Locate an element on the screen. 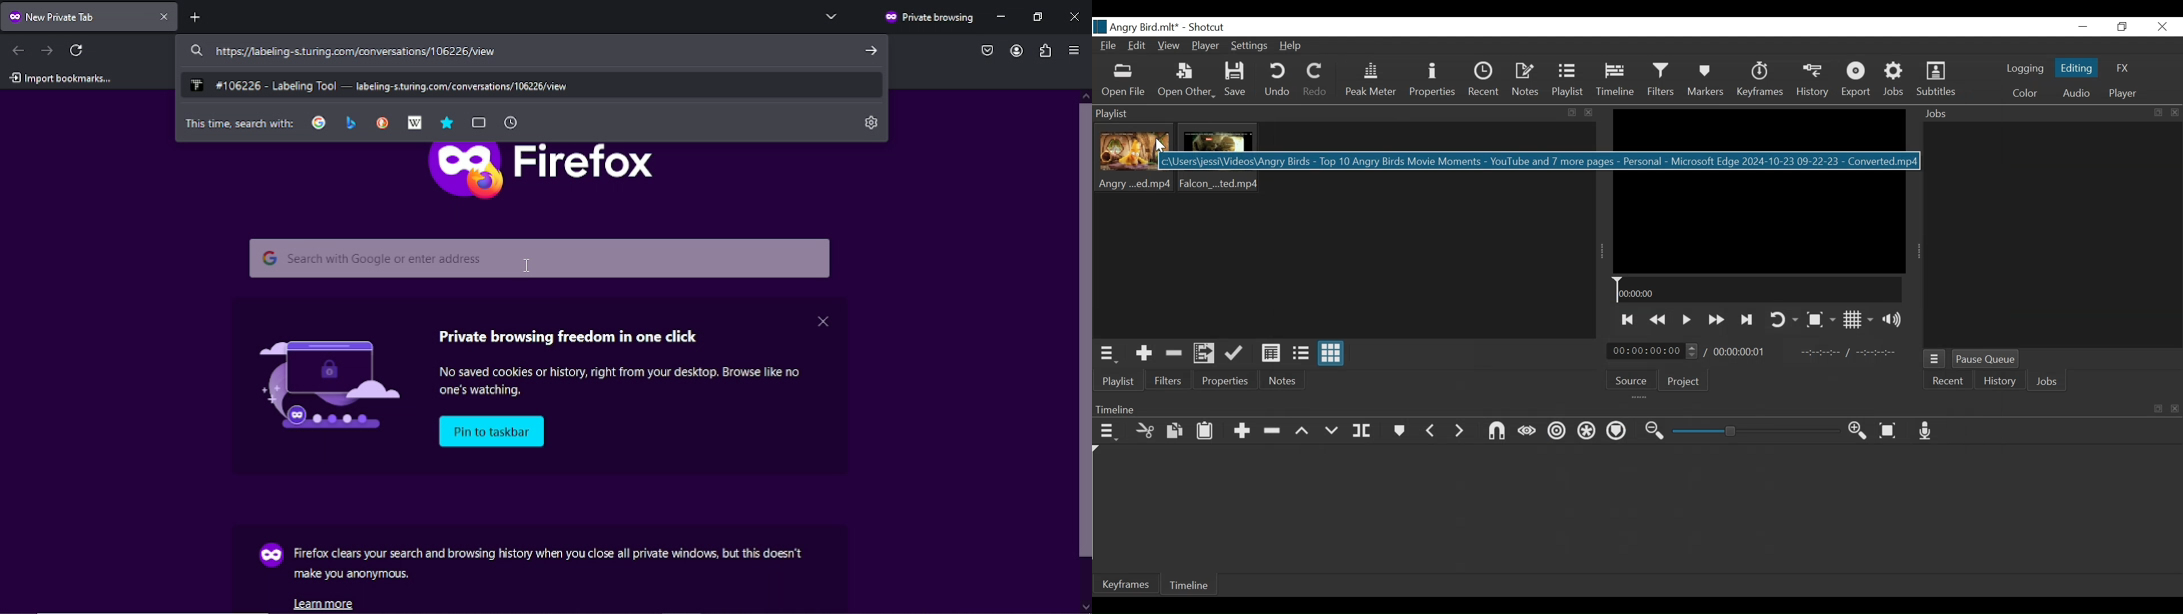  Properties is located at coordinates (1433, 81).